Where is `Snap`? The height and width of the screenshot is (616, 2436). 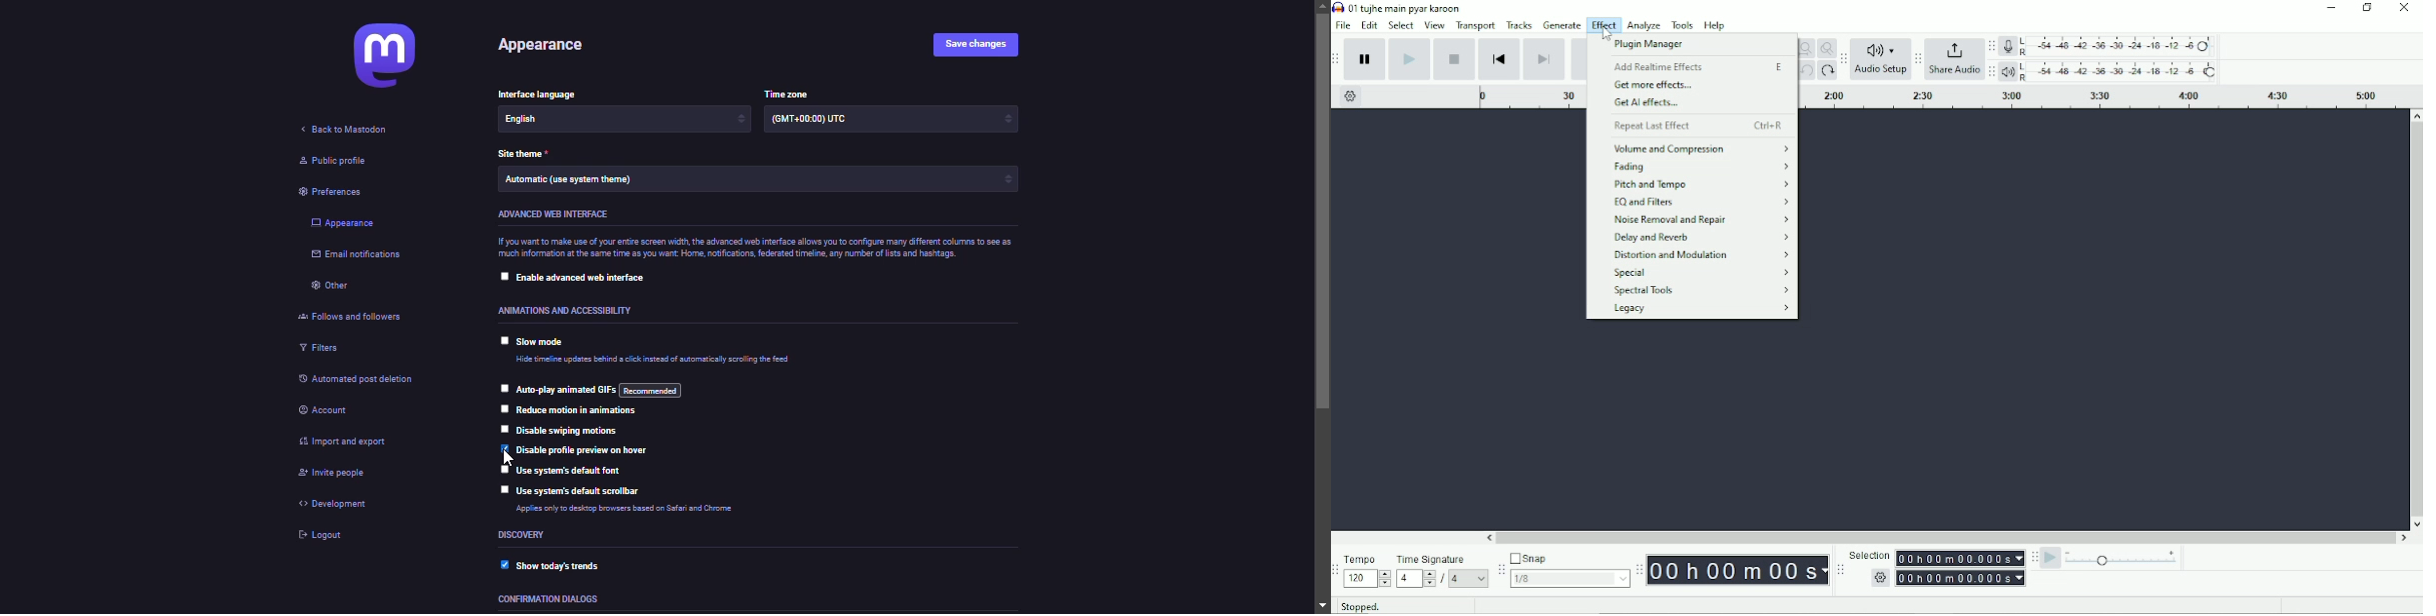 Snap is located at coordinates (1569, 570).